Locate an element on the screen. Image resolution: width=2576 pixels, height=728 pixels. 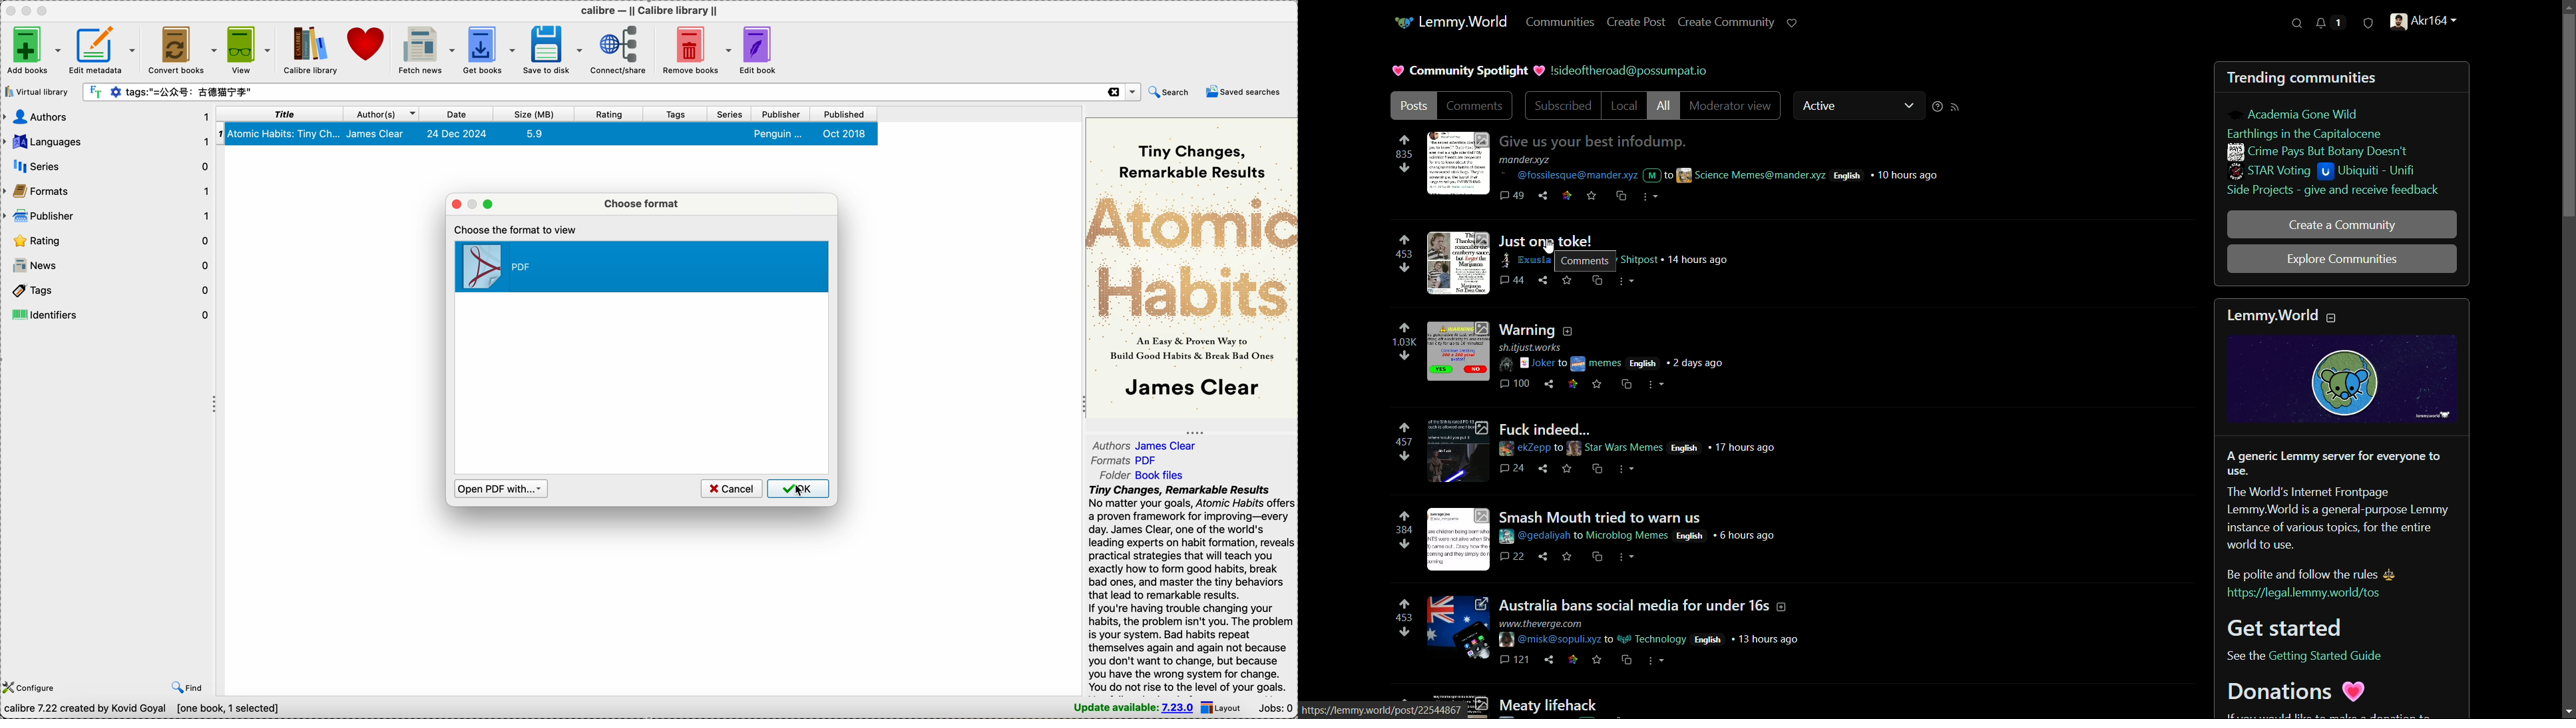
Earthlings in the capitalocene is located at coordinates (2305, 134).